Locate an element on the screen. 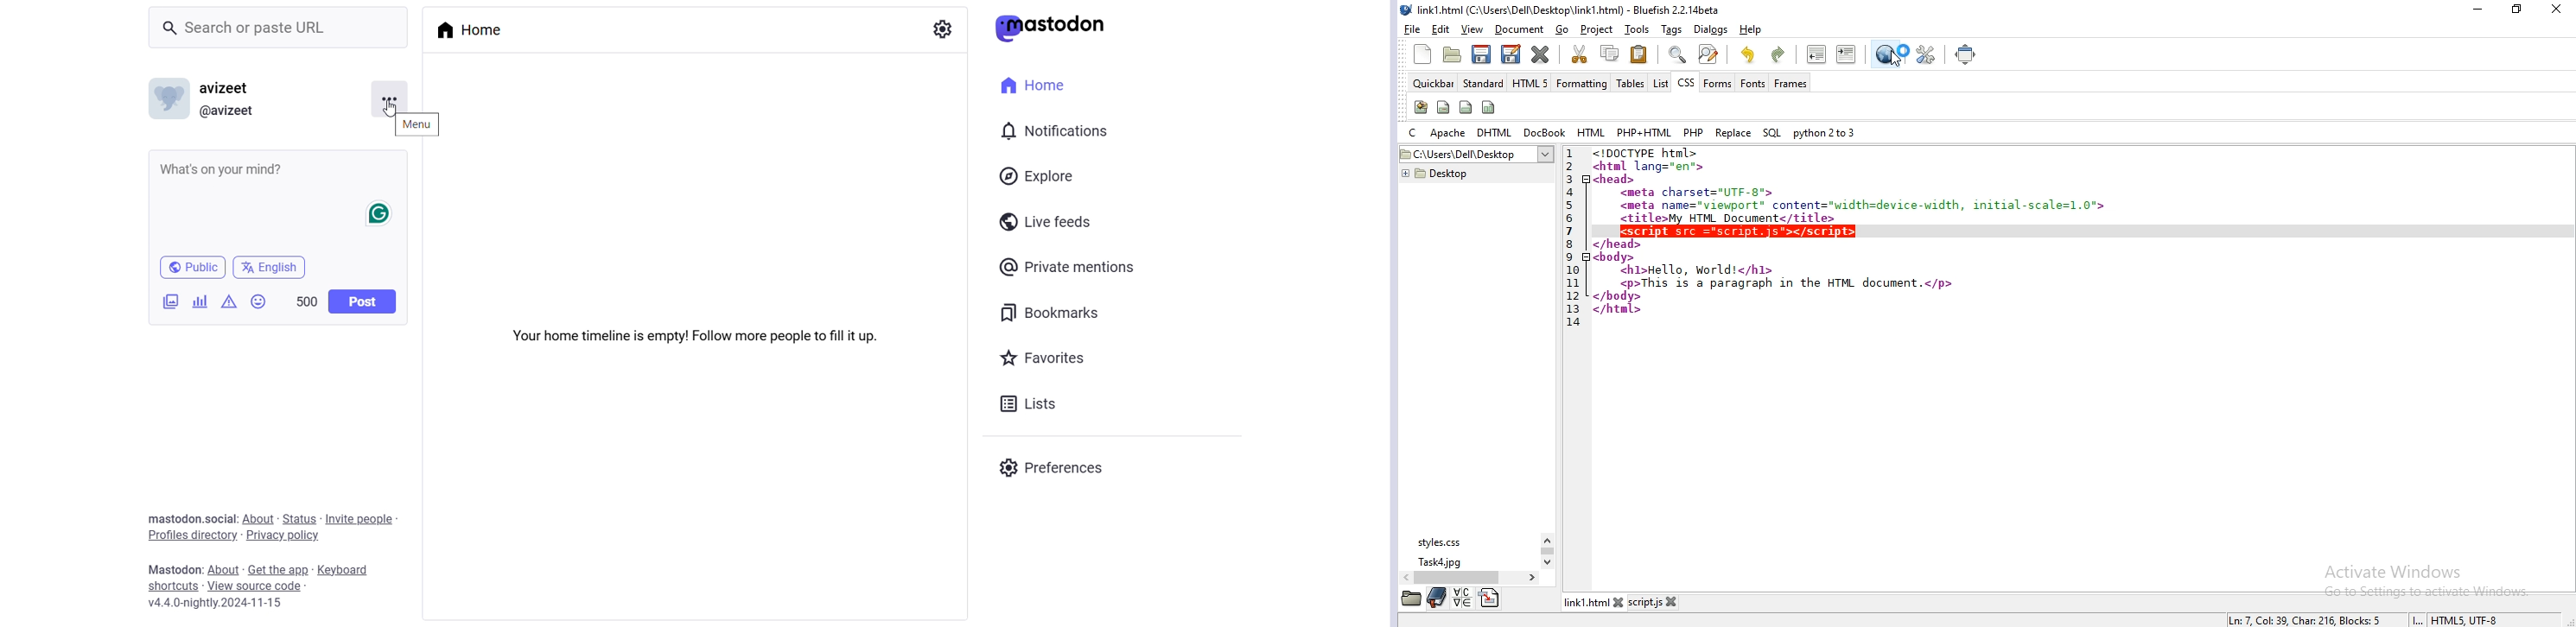 Image resolution: width=2576 pixels, height=644 pixels. Bookmarks is located at coordinates (1058, 311).